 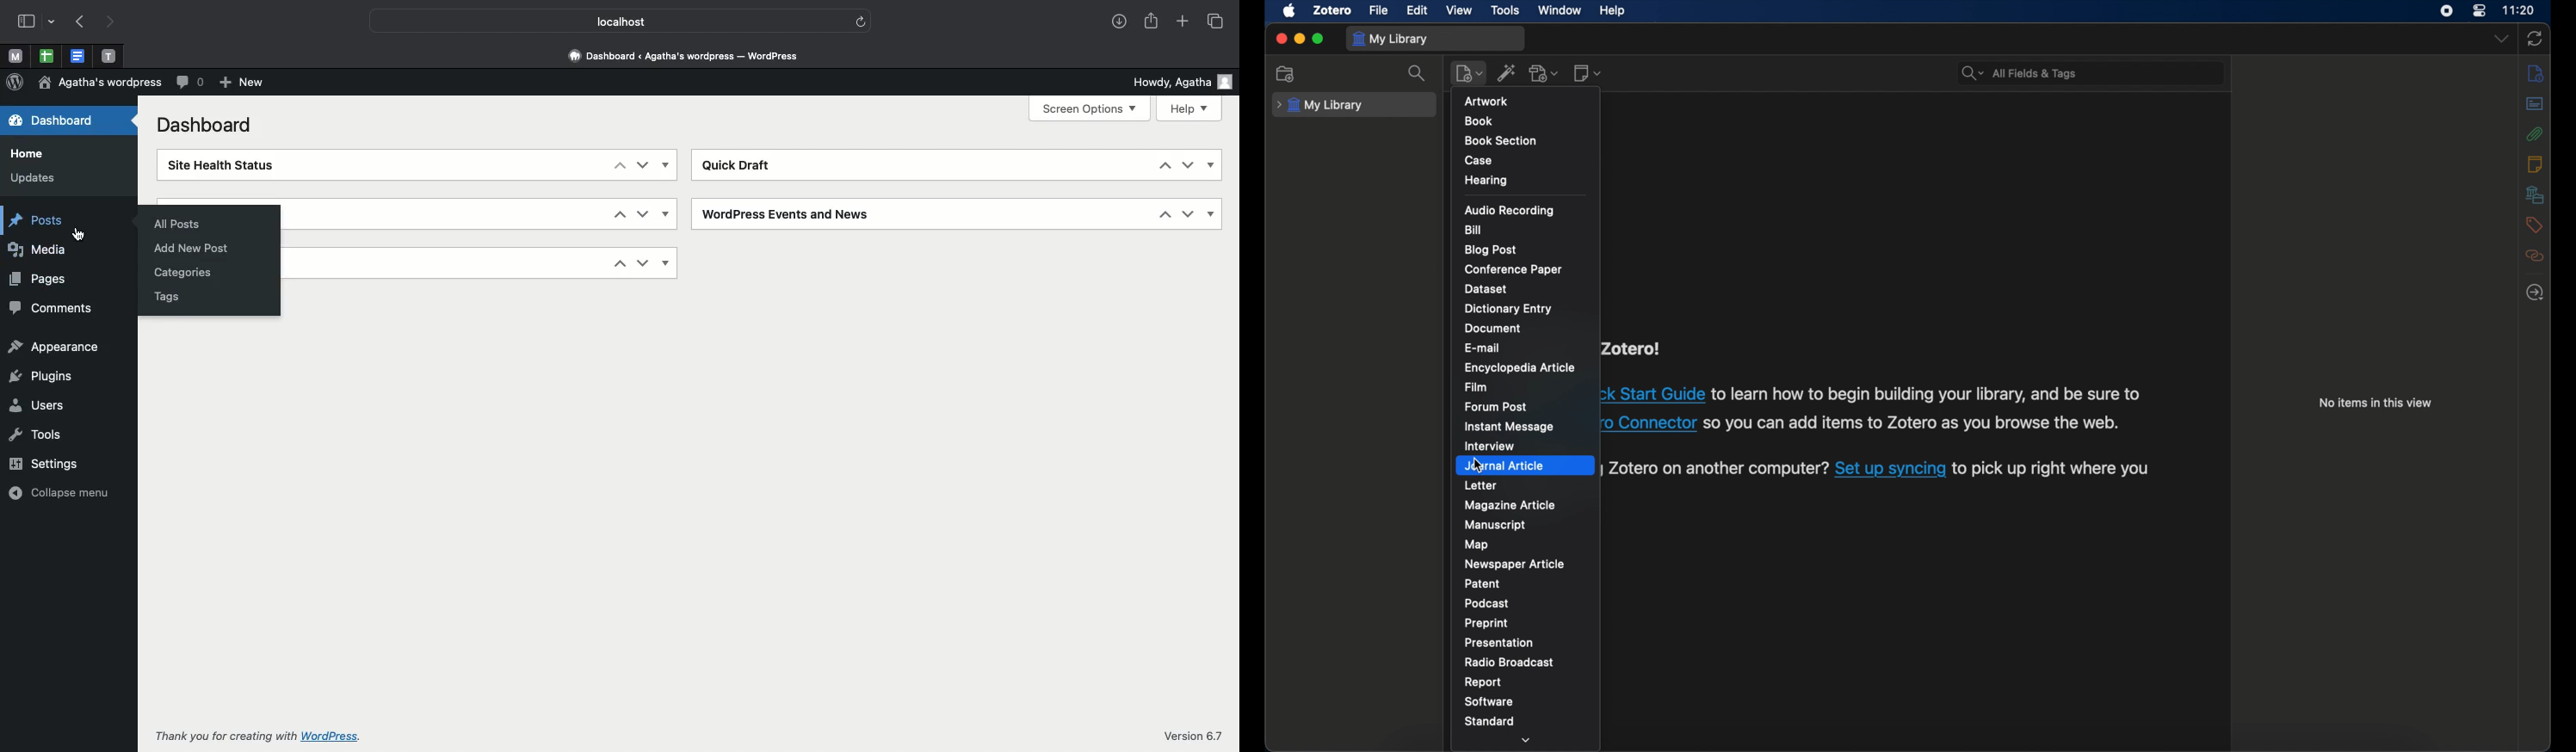 I want to click on tags, so click(x=2533, y=224).